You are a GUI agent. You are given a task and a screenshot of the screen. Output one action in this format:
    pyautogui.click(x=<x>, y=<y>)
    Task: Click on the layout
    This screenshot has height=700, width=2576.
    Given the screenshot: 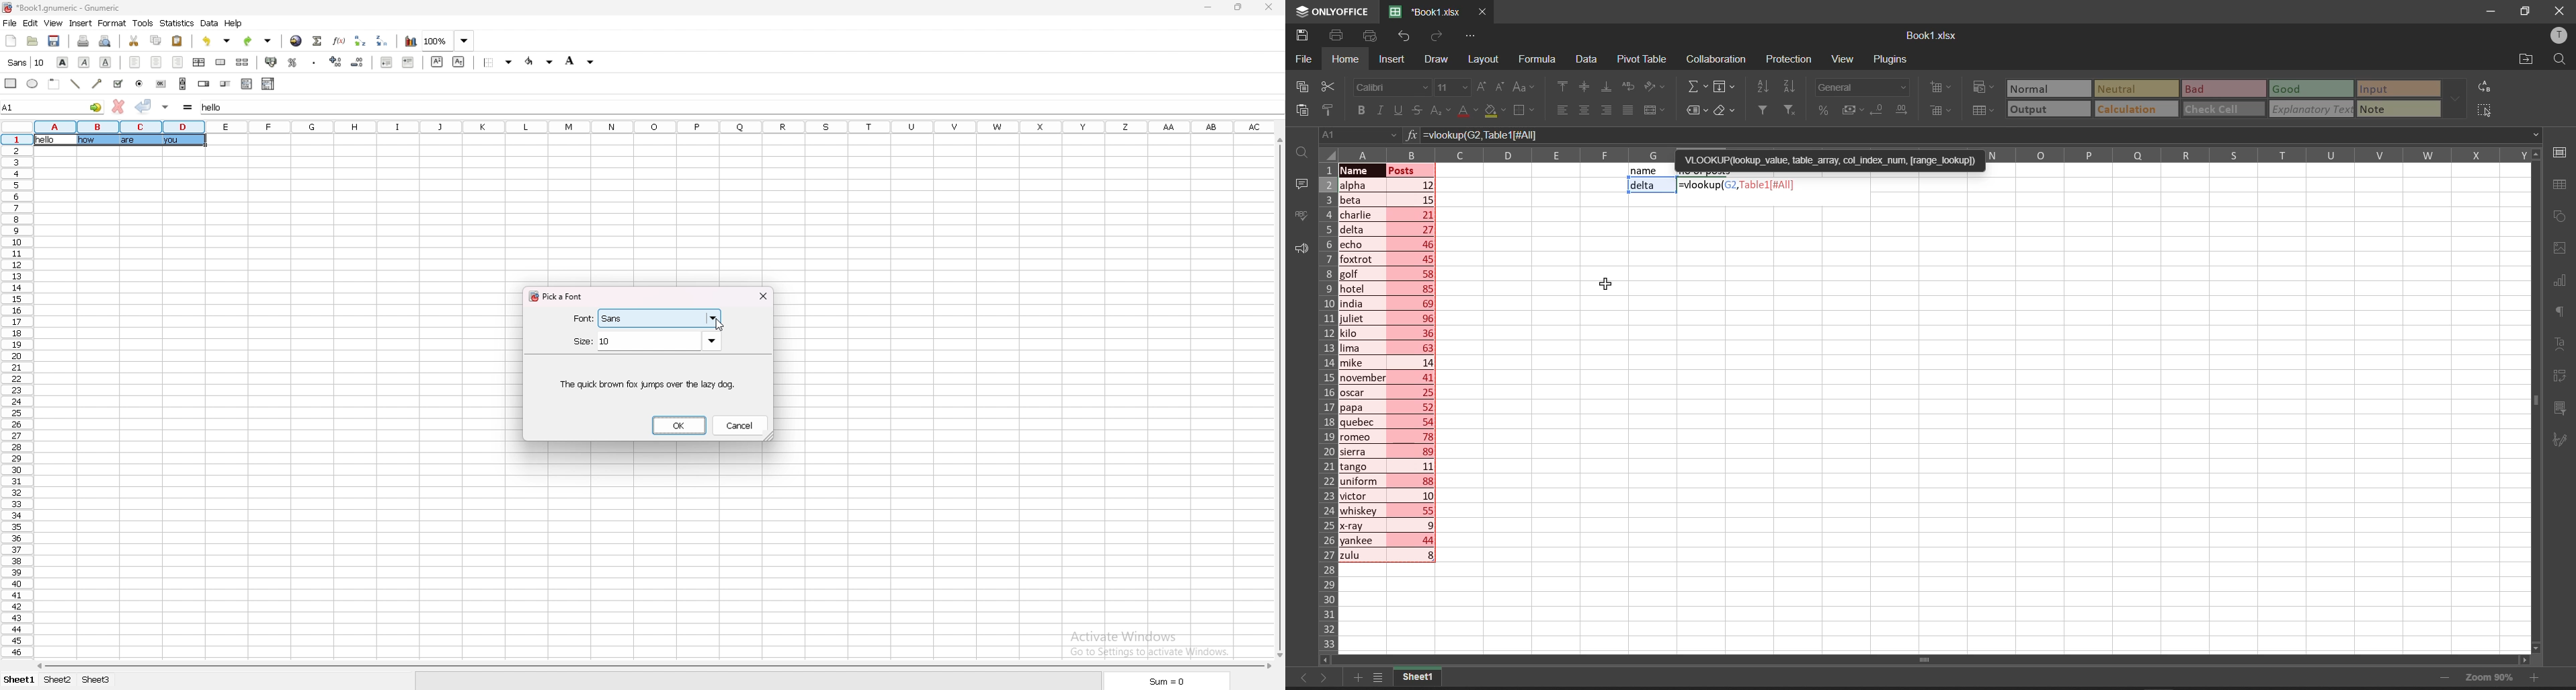 What is the action you would take?
    pyautogui.click(x=1485, y=60)
    